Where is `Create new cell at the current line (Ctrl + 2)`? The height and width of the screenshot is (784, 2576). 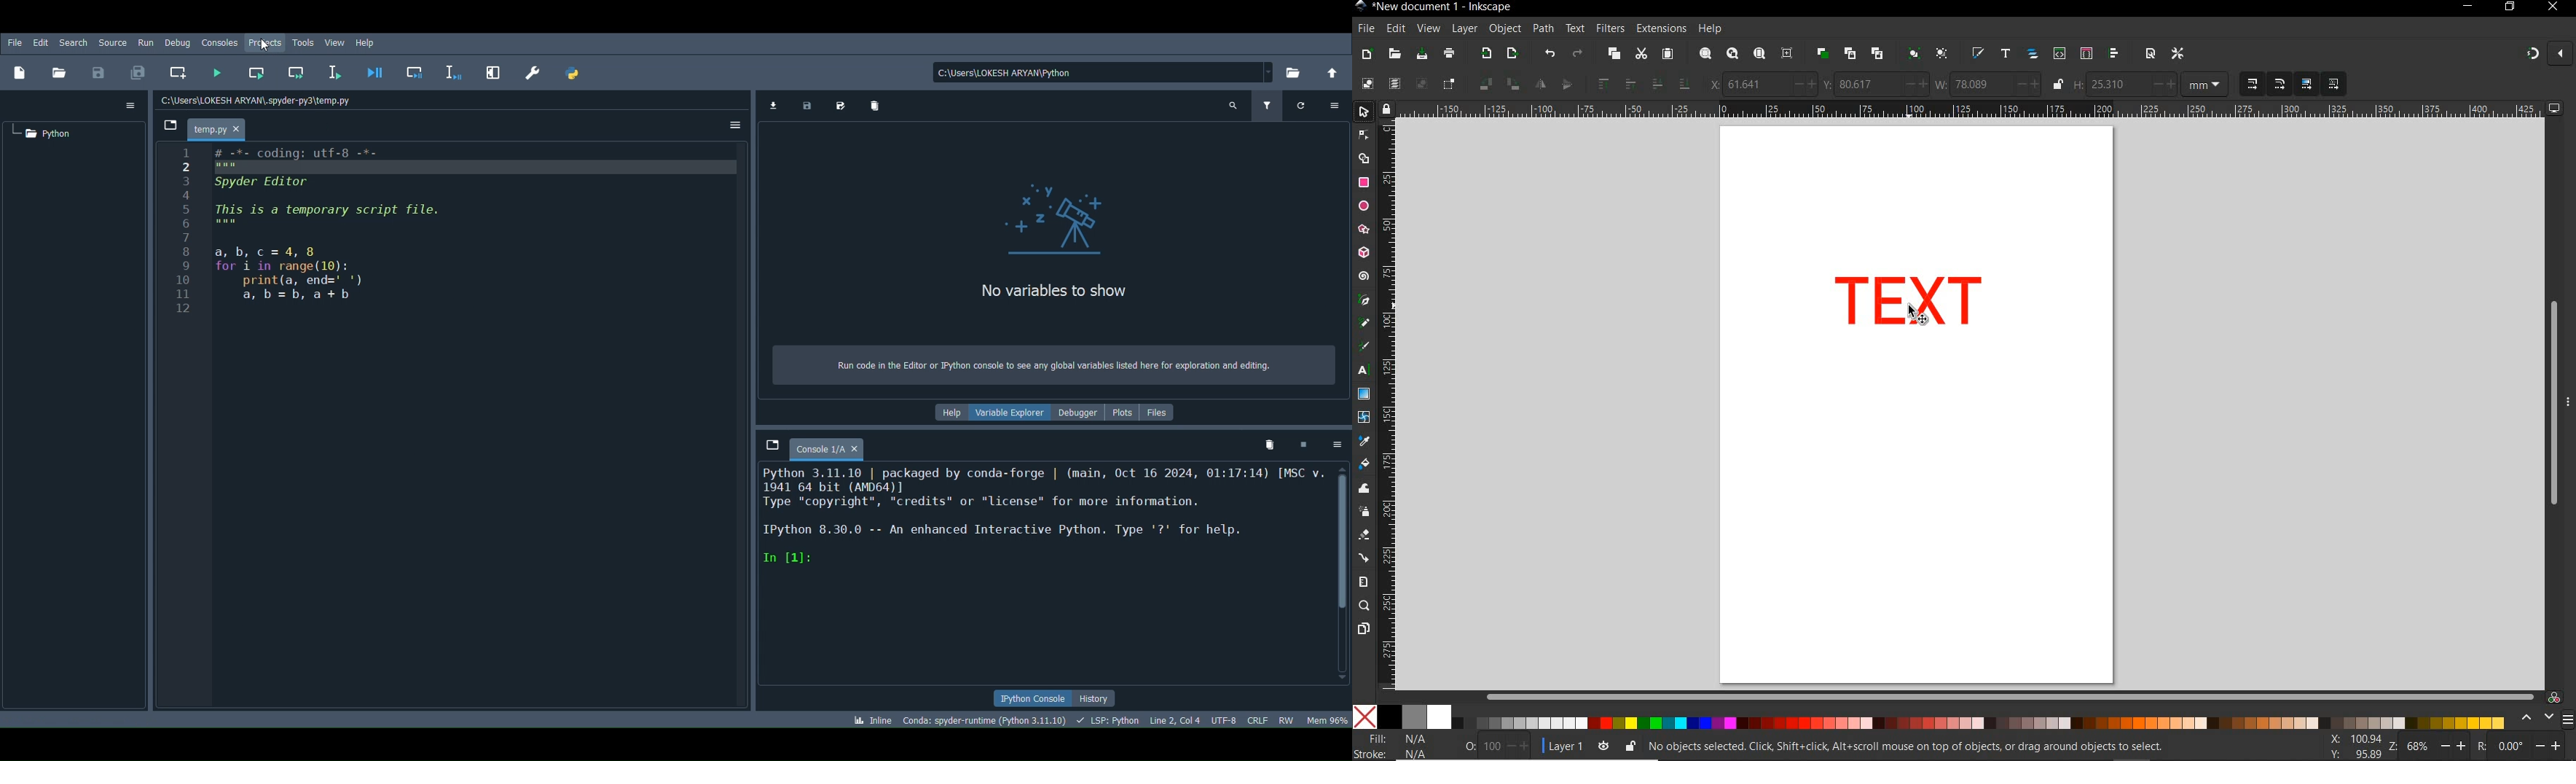
Create new cell at the current line (Ctrl + 2) is located at coordinates (177, 70).